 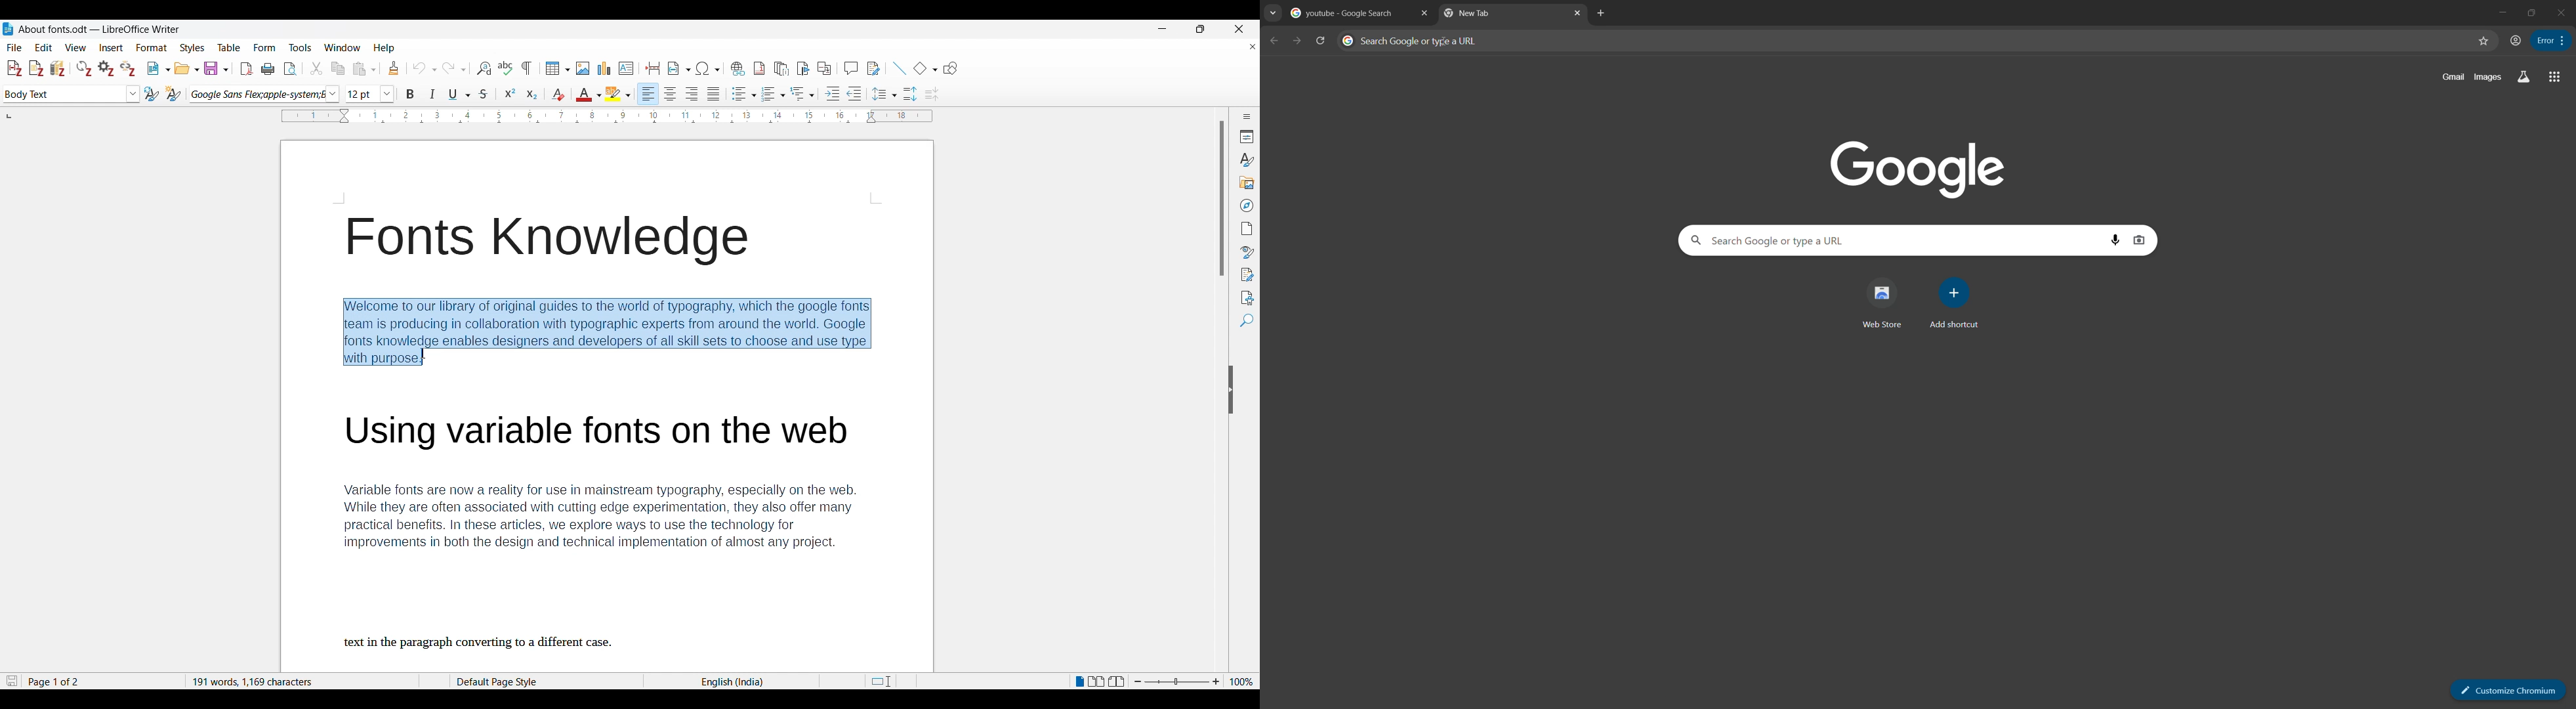 I want to click on Minimize, so click(x=1162, y=29).